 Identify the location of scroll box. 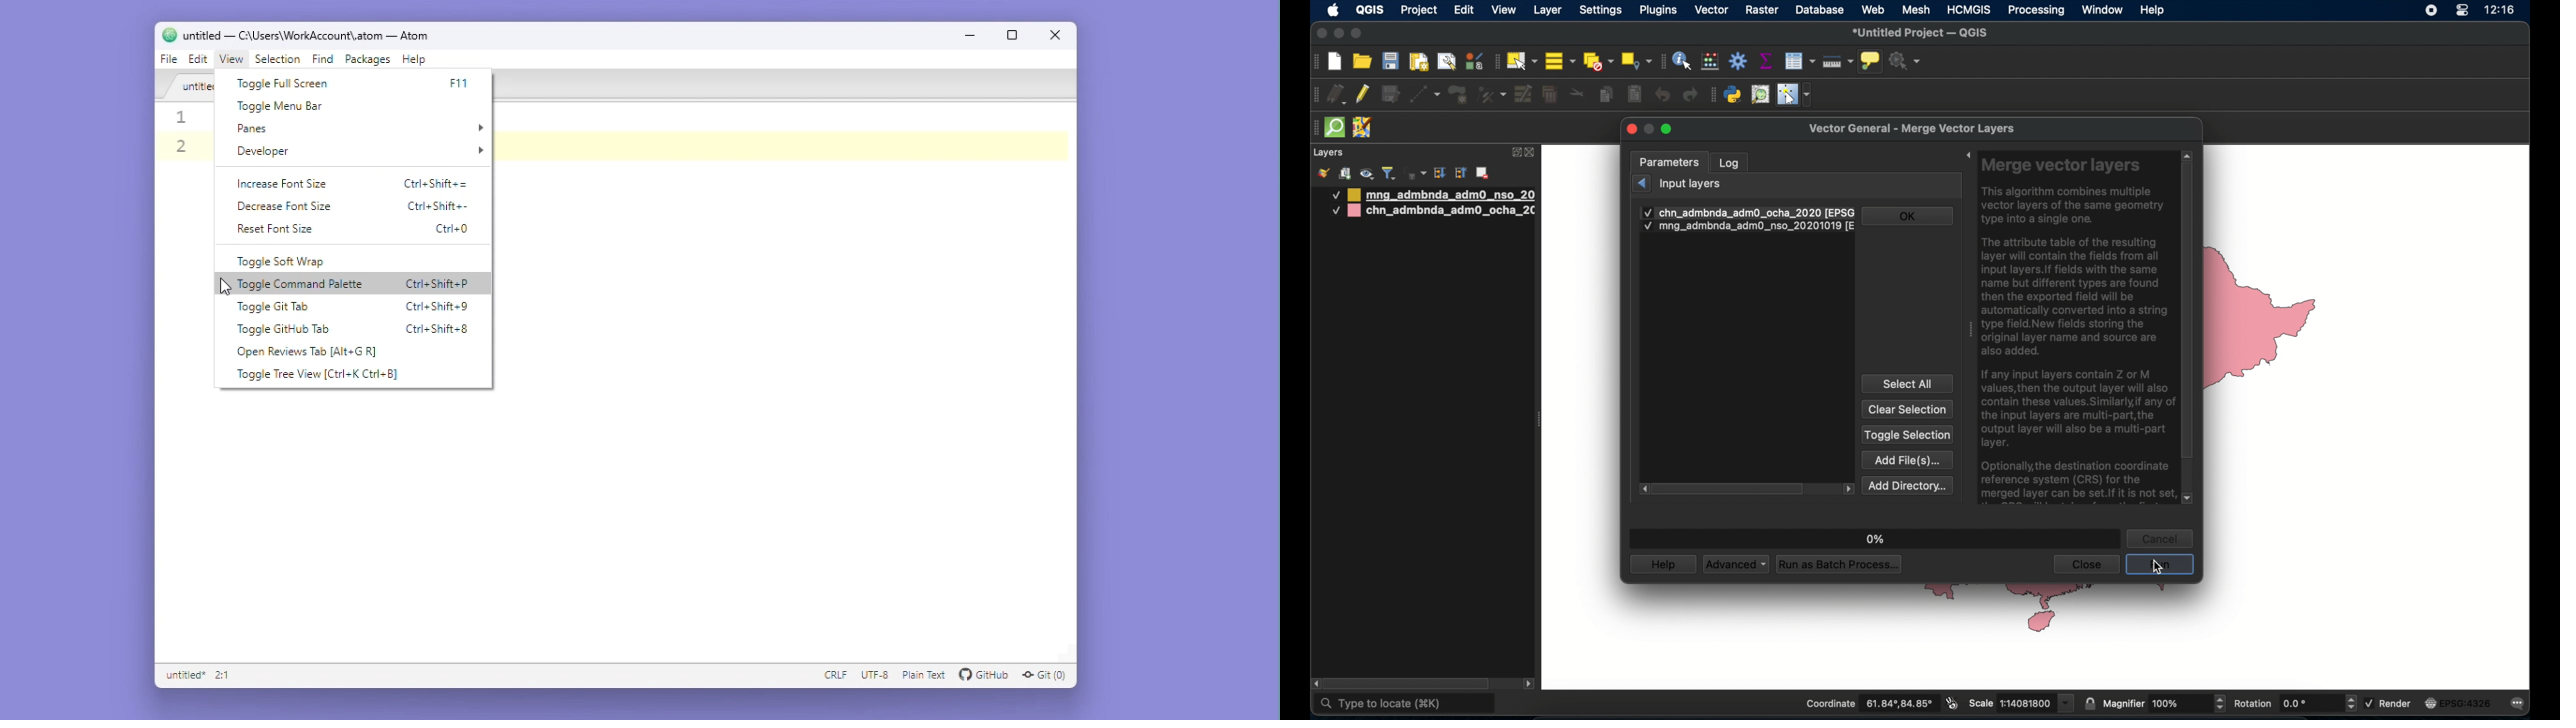
(1411, 683).